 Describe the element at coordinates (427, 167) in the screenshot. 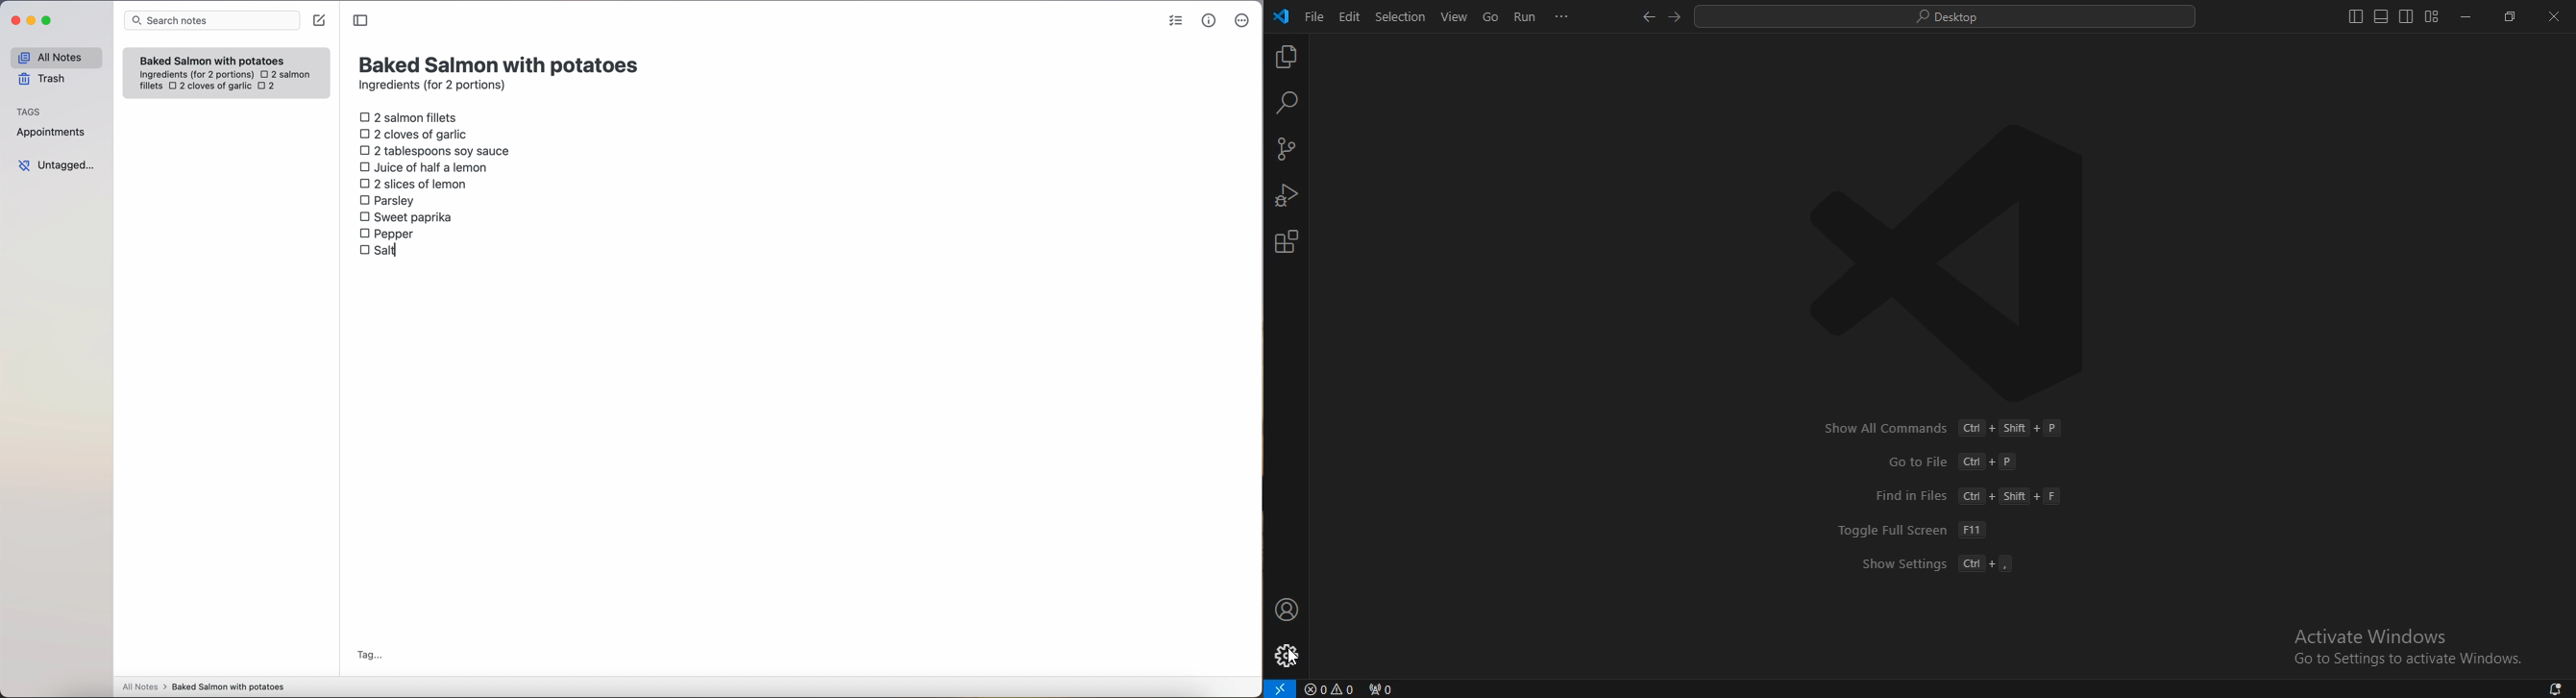

I see `juice of half a lemon` at that location.